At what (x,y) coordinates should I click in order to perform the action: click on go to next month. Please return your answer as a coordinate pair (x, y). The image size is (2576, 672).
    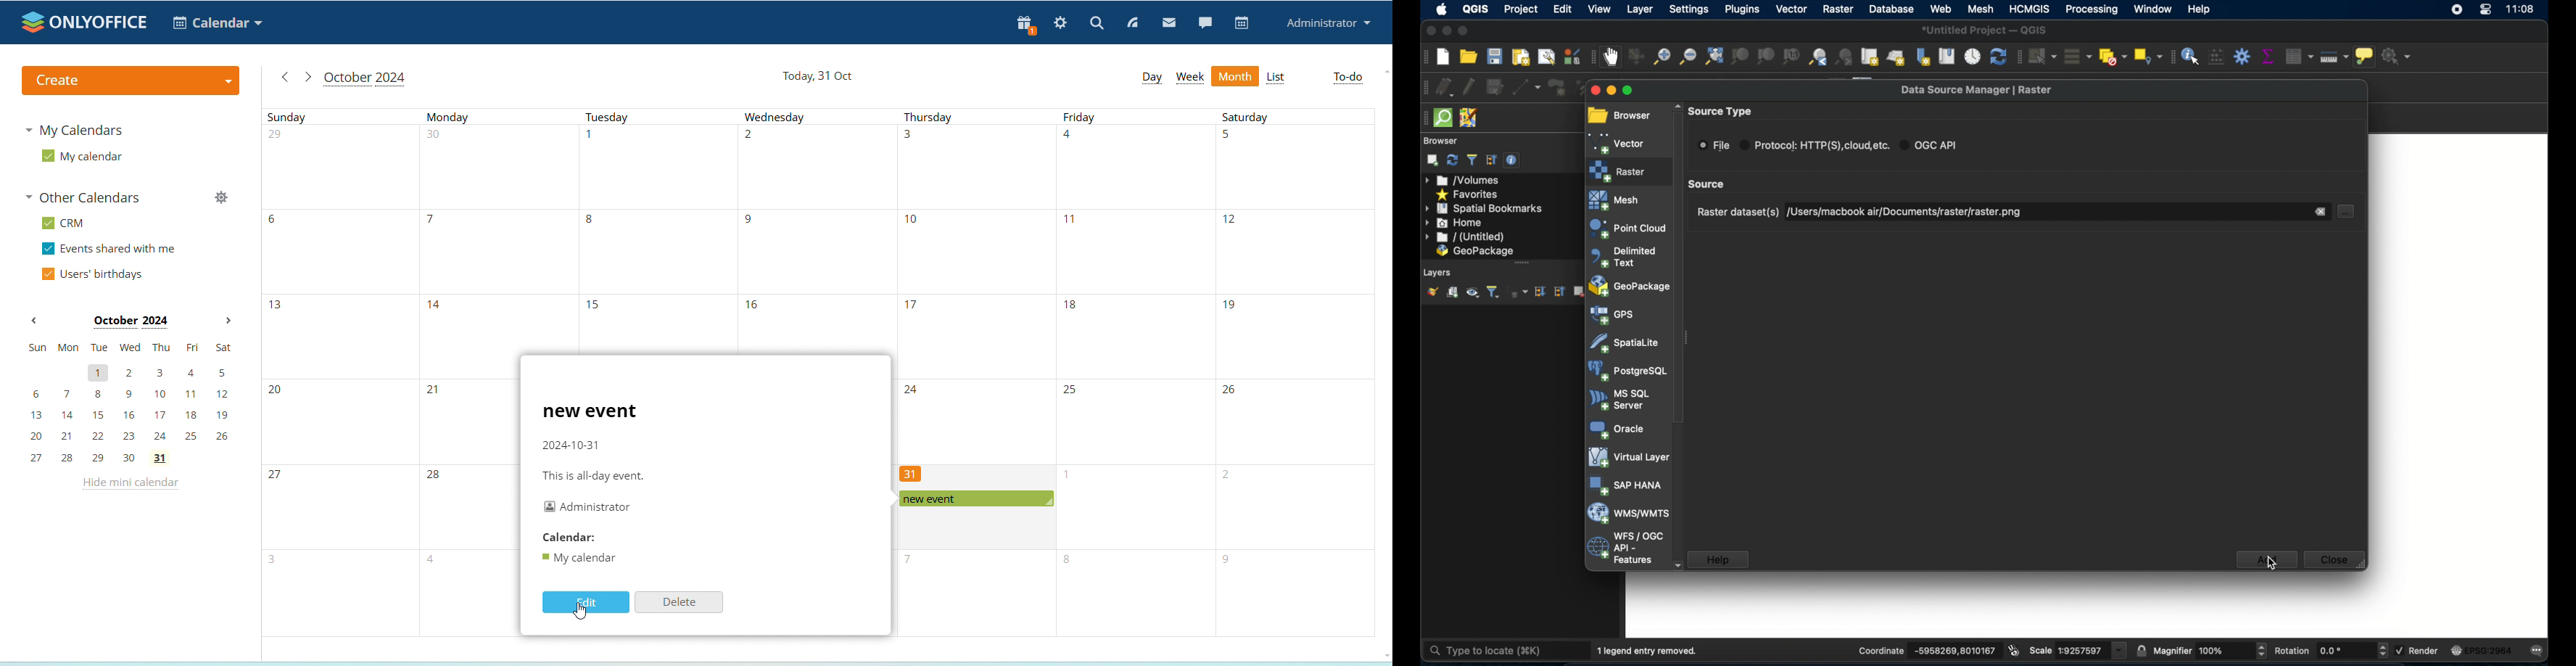
    Looking at the image, I should click on (307, 77).